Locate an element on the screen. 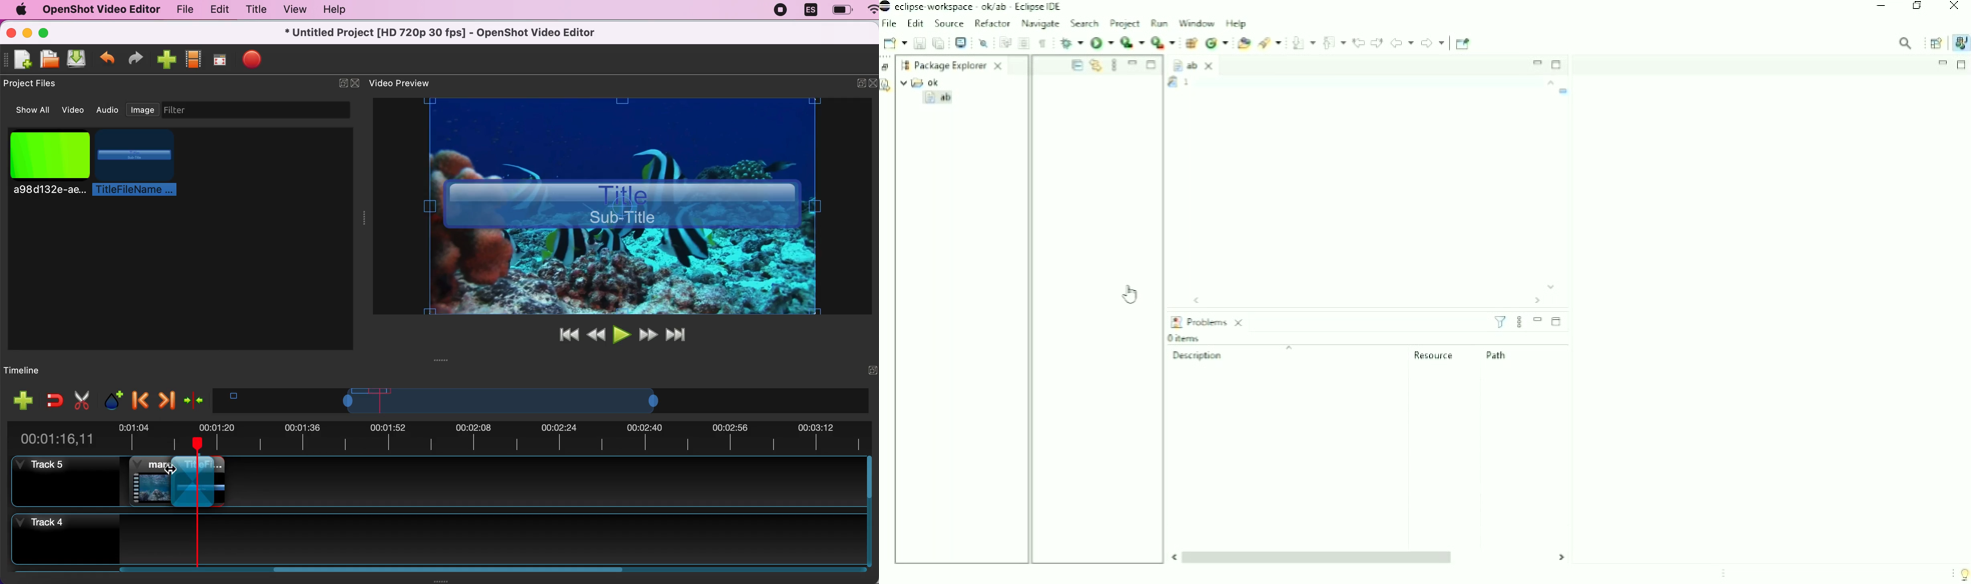  video preview is located at coordinates (406, 84).